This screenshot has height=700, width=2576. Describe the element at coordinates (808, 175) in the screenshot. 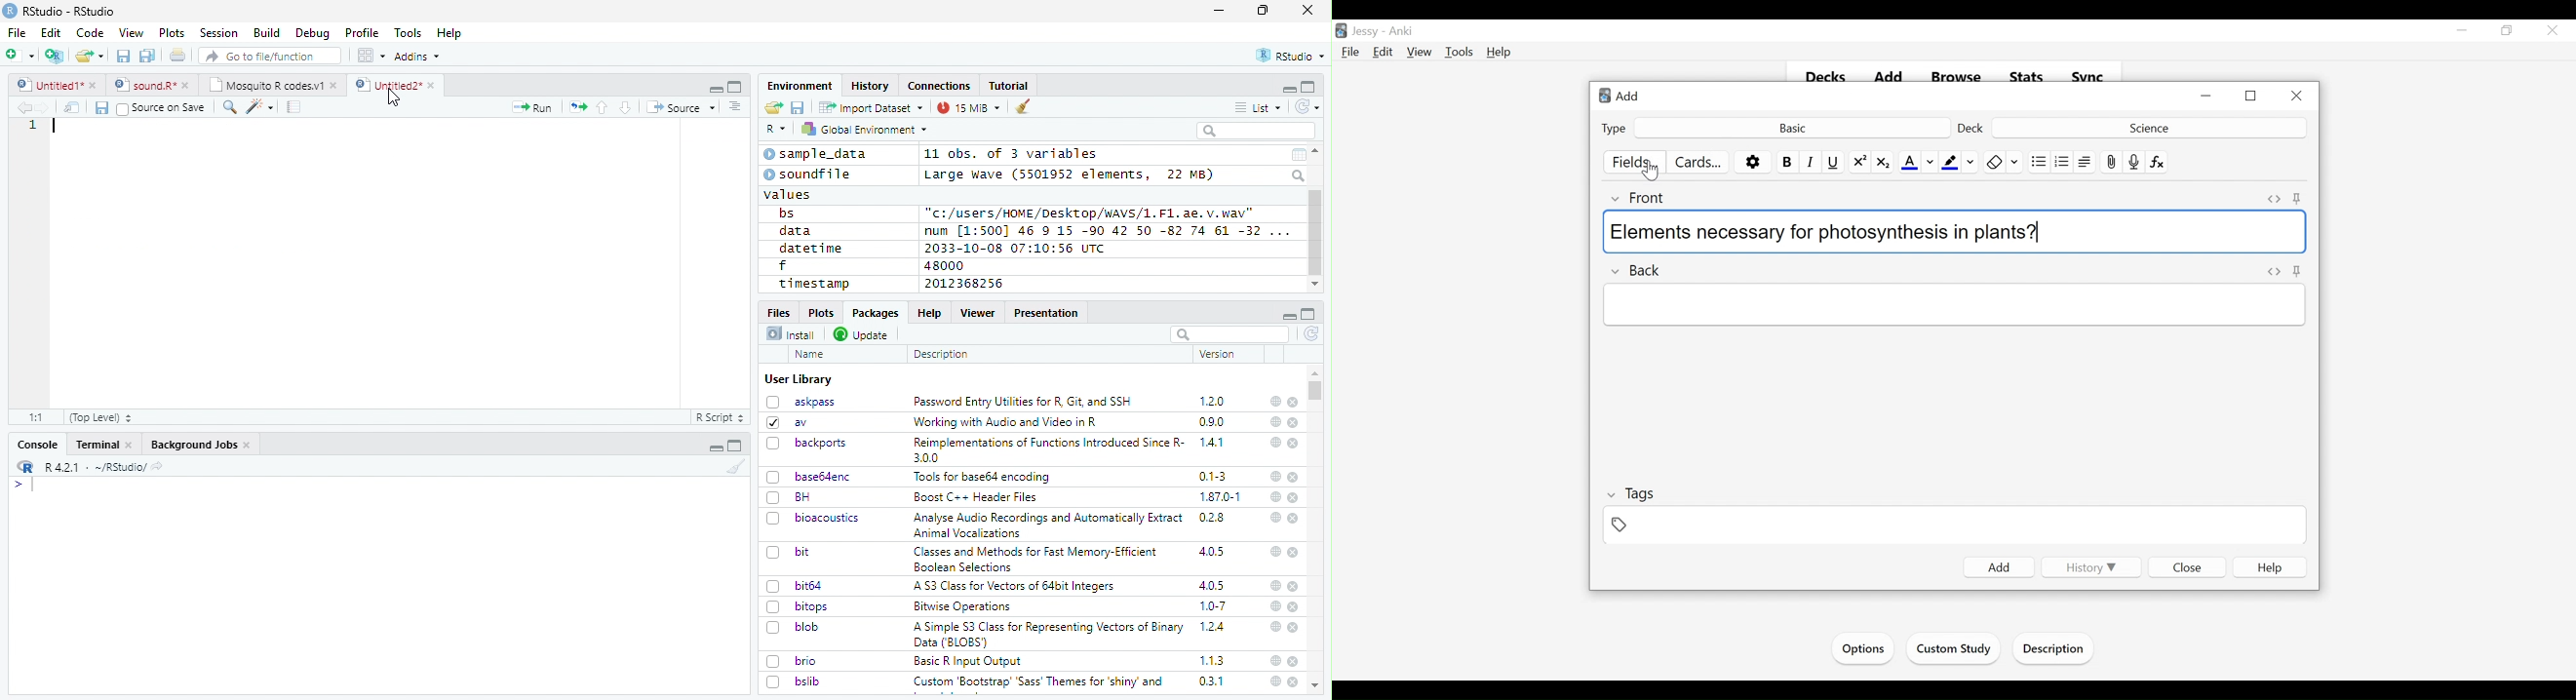

I see `soundfile` at that location.